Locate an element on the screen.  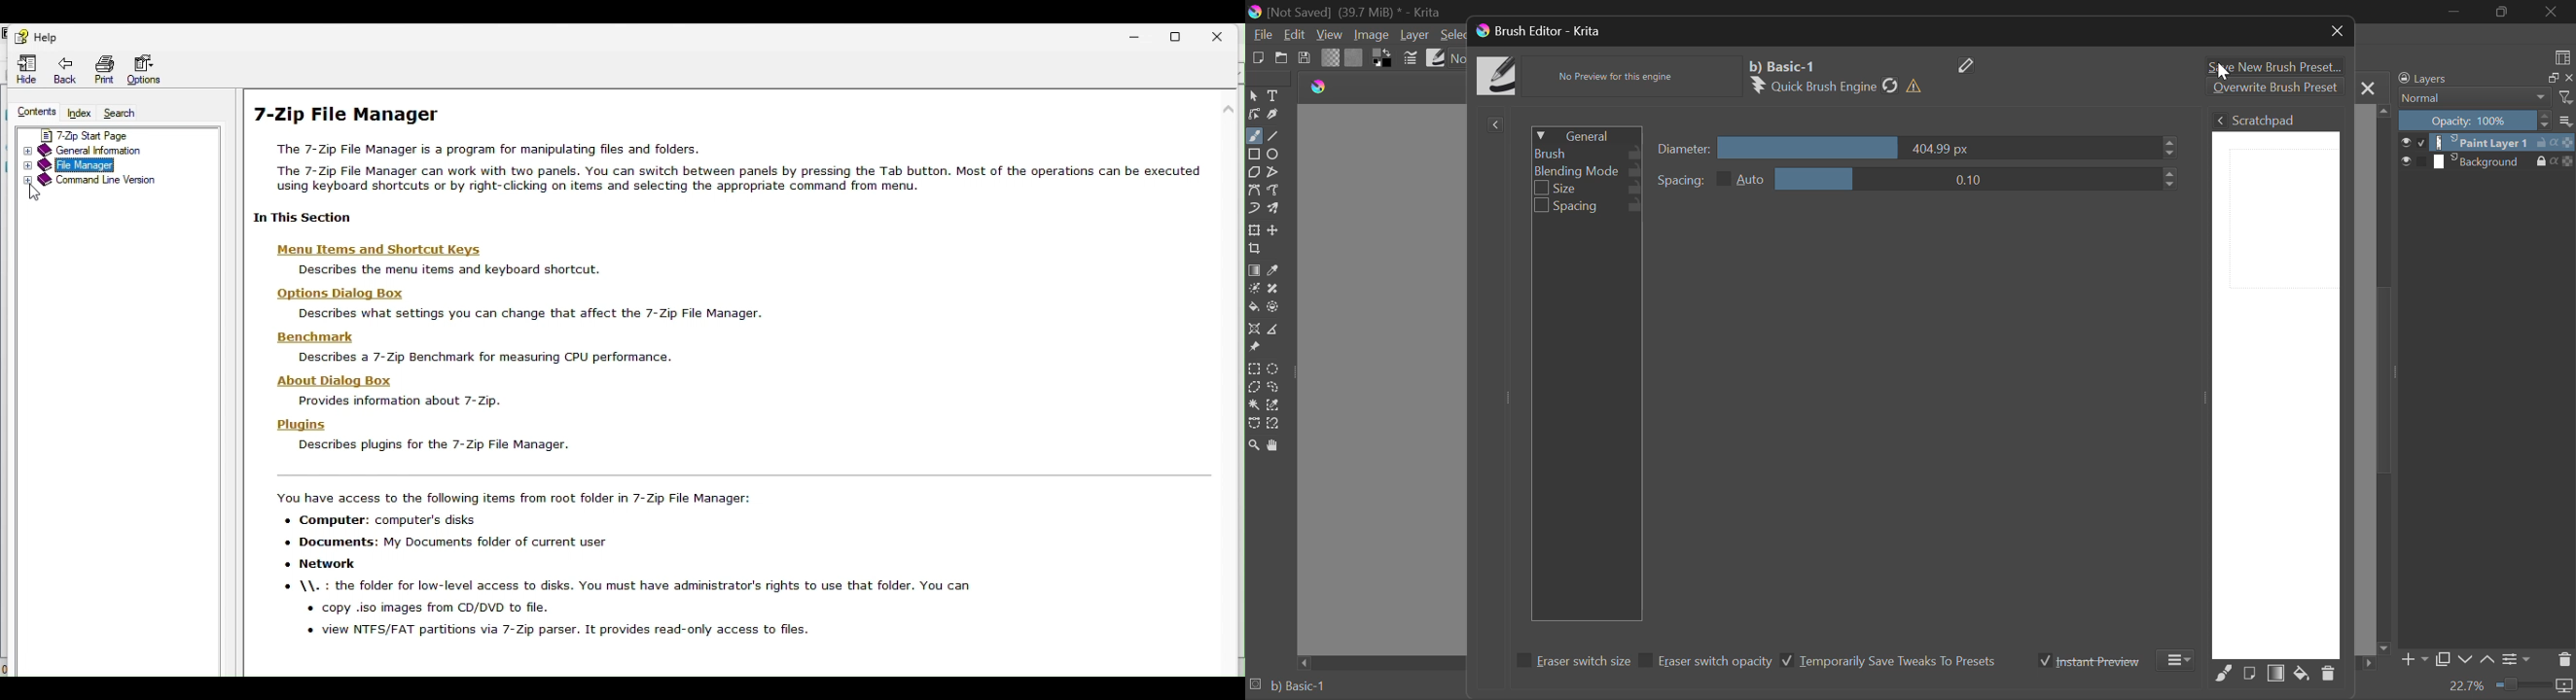
Brush Engine is located at coordinates (1840, 86).